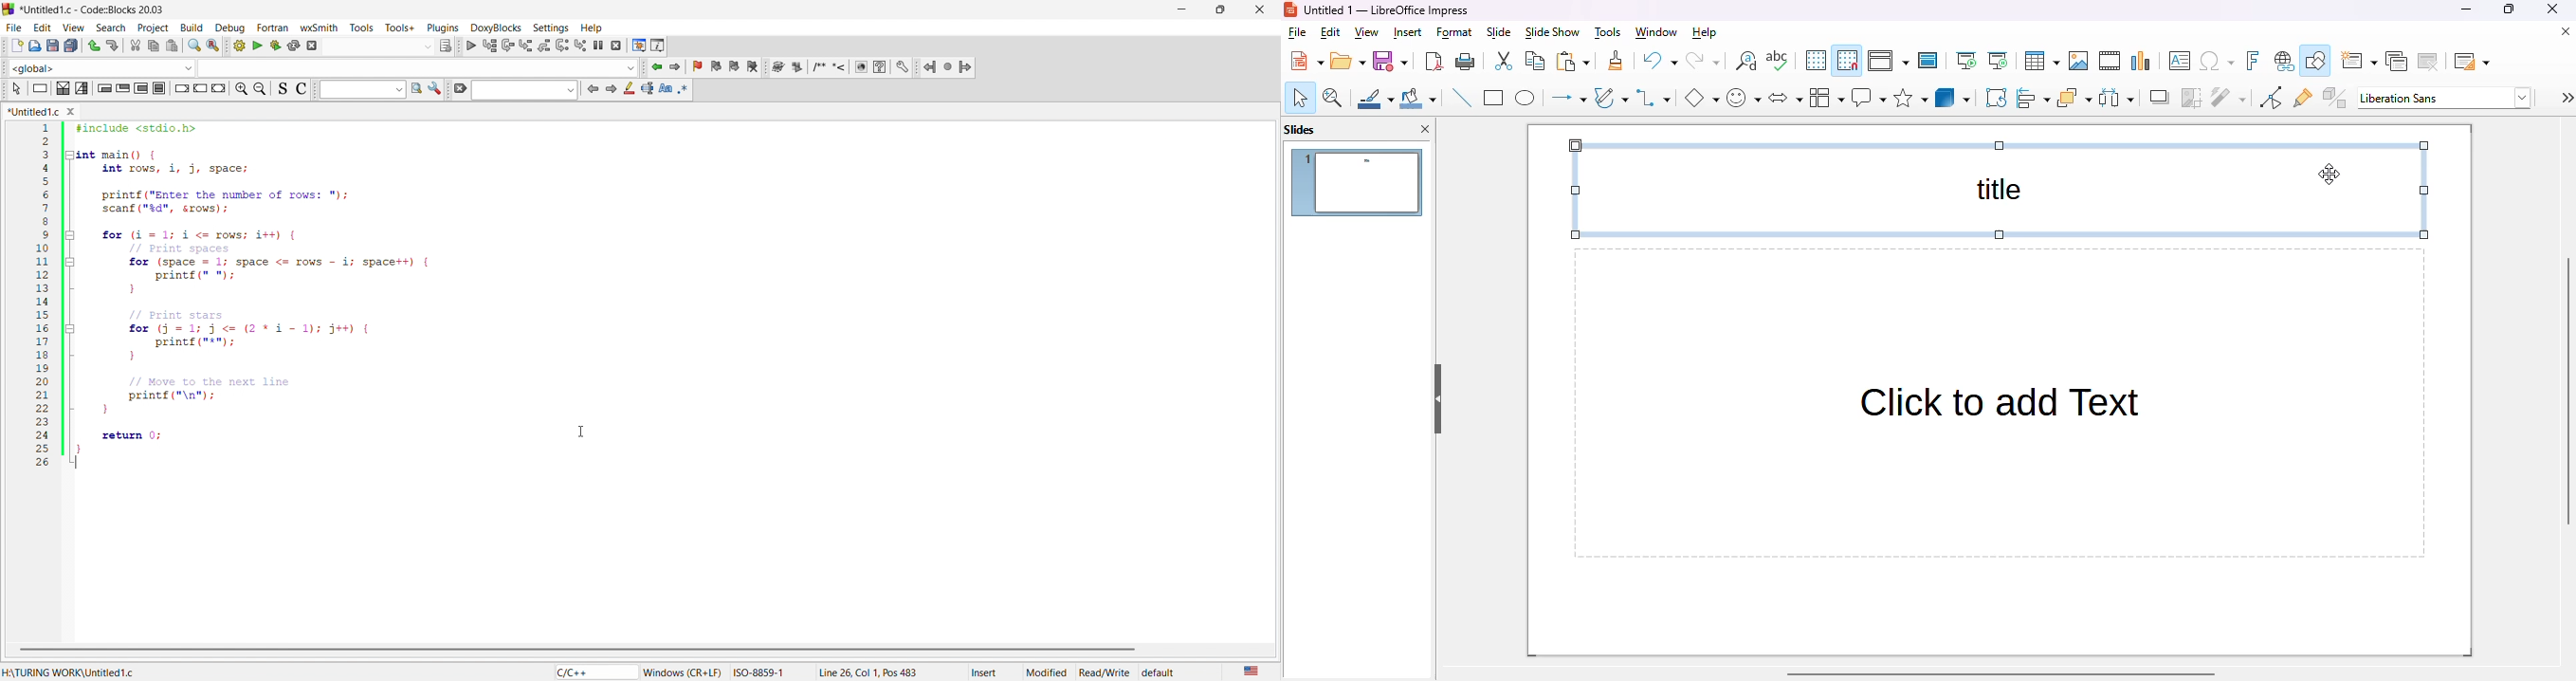 The height and width of the screenshot is (700, 2576). I want to click on search, so click(114, 25).